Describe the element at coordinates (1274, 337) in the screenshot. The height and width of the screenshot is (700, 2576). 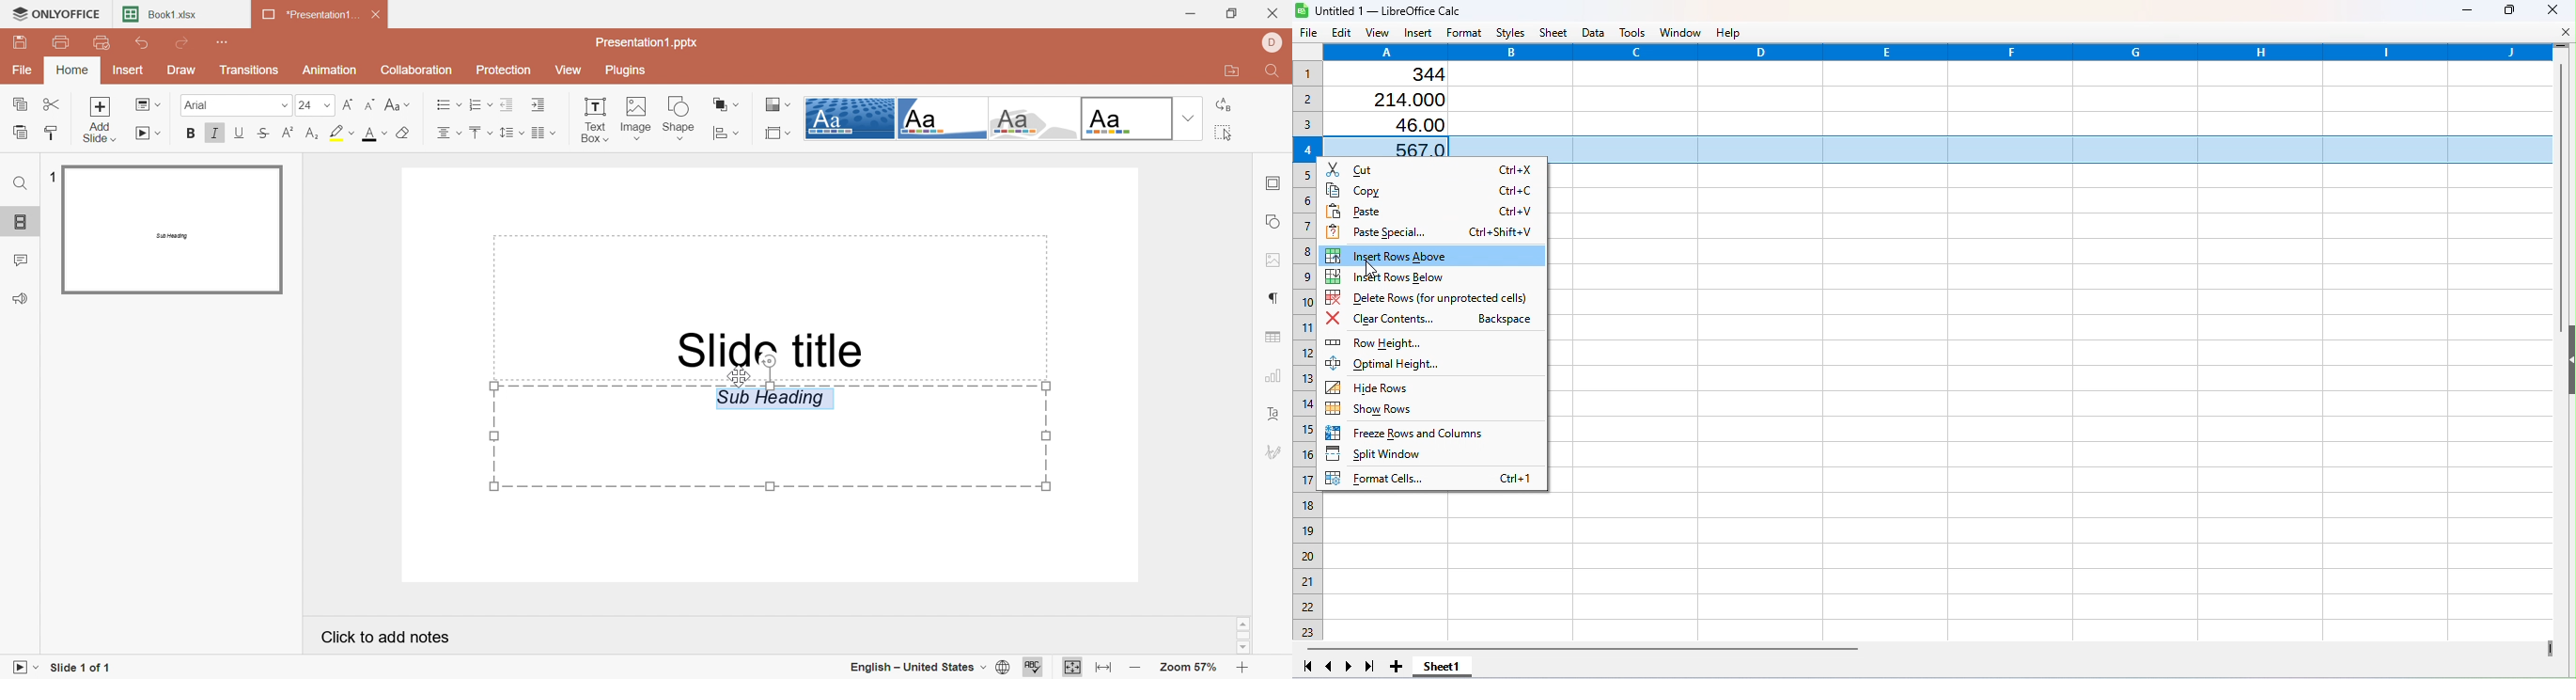
I see `Table settings` at that location.